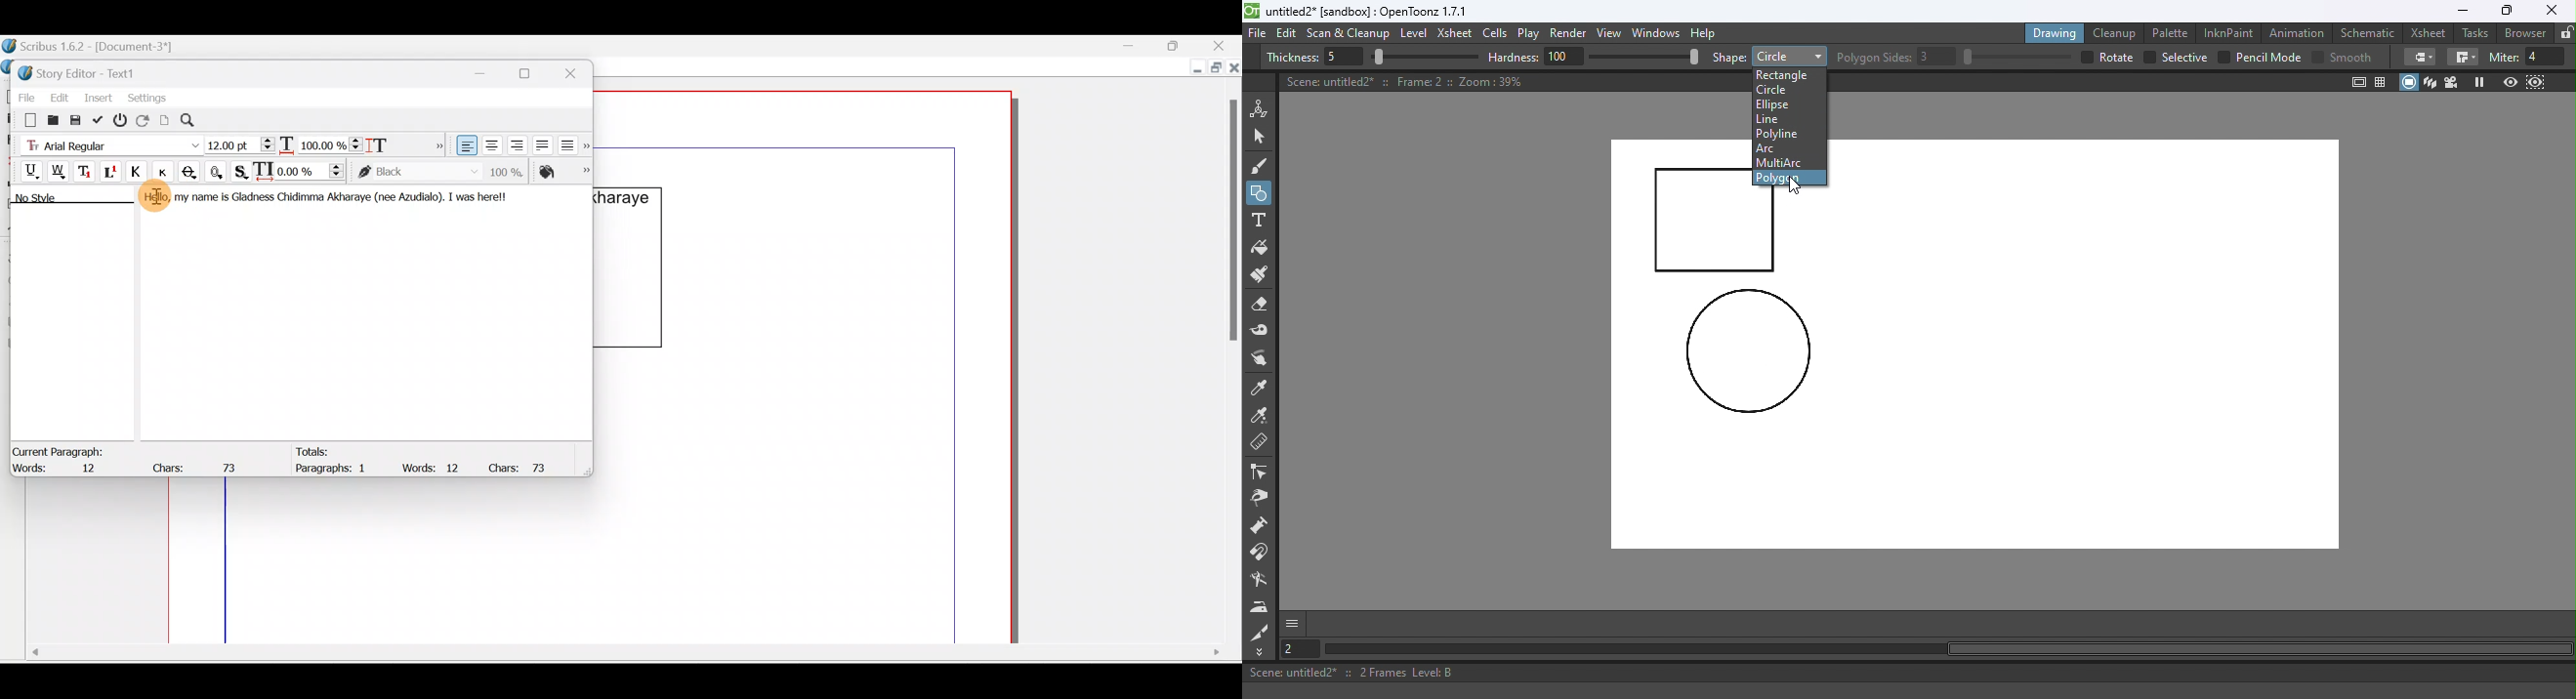 Image resolution: width=2576 pixels, height=700 pixels. Describe the element at coordinates (436, 144) in the screenshot. I see `More` at that location.